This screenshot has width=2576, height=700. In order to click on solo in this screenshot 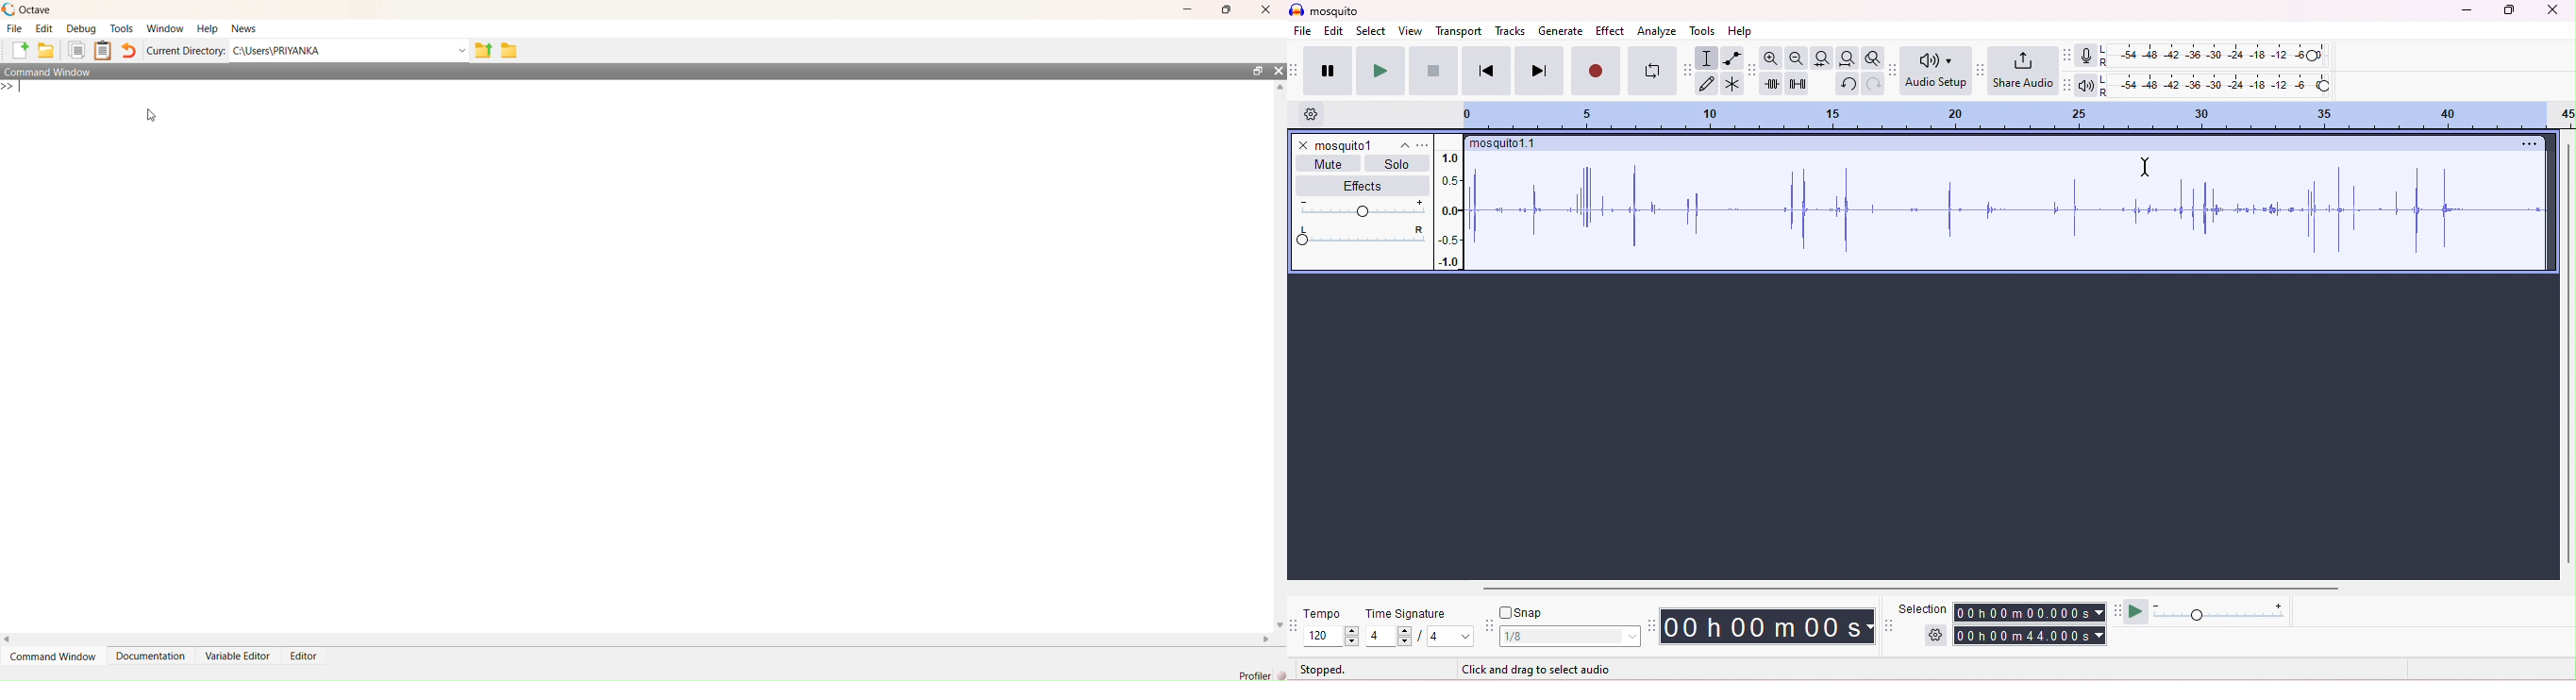, I will do `click(1397, 164)`.